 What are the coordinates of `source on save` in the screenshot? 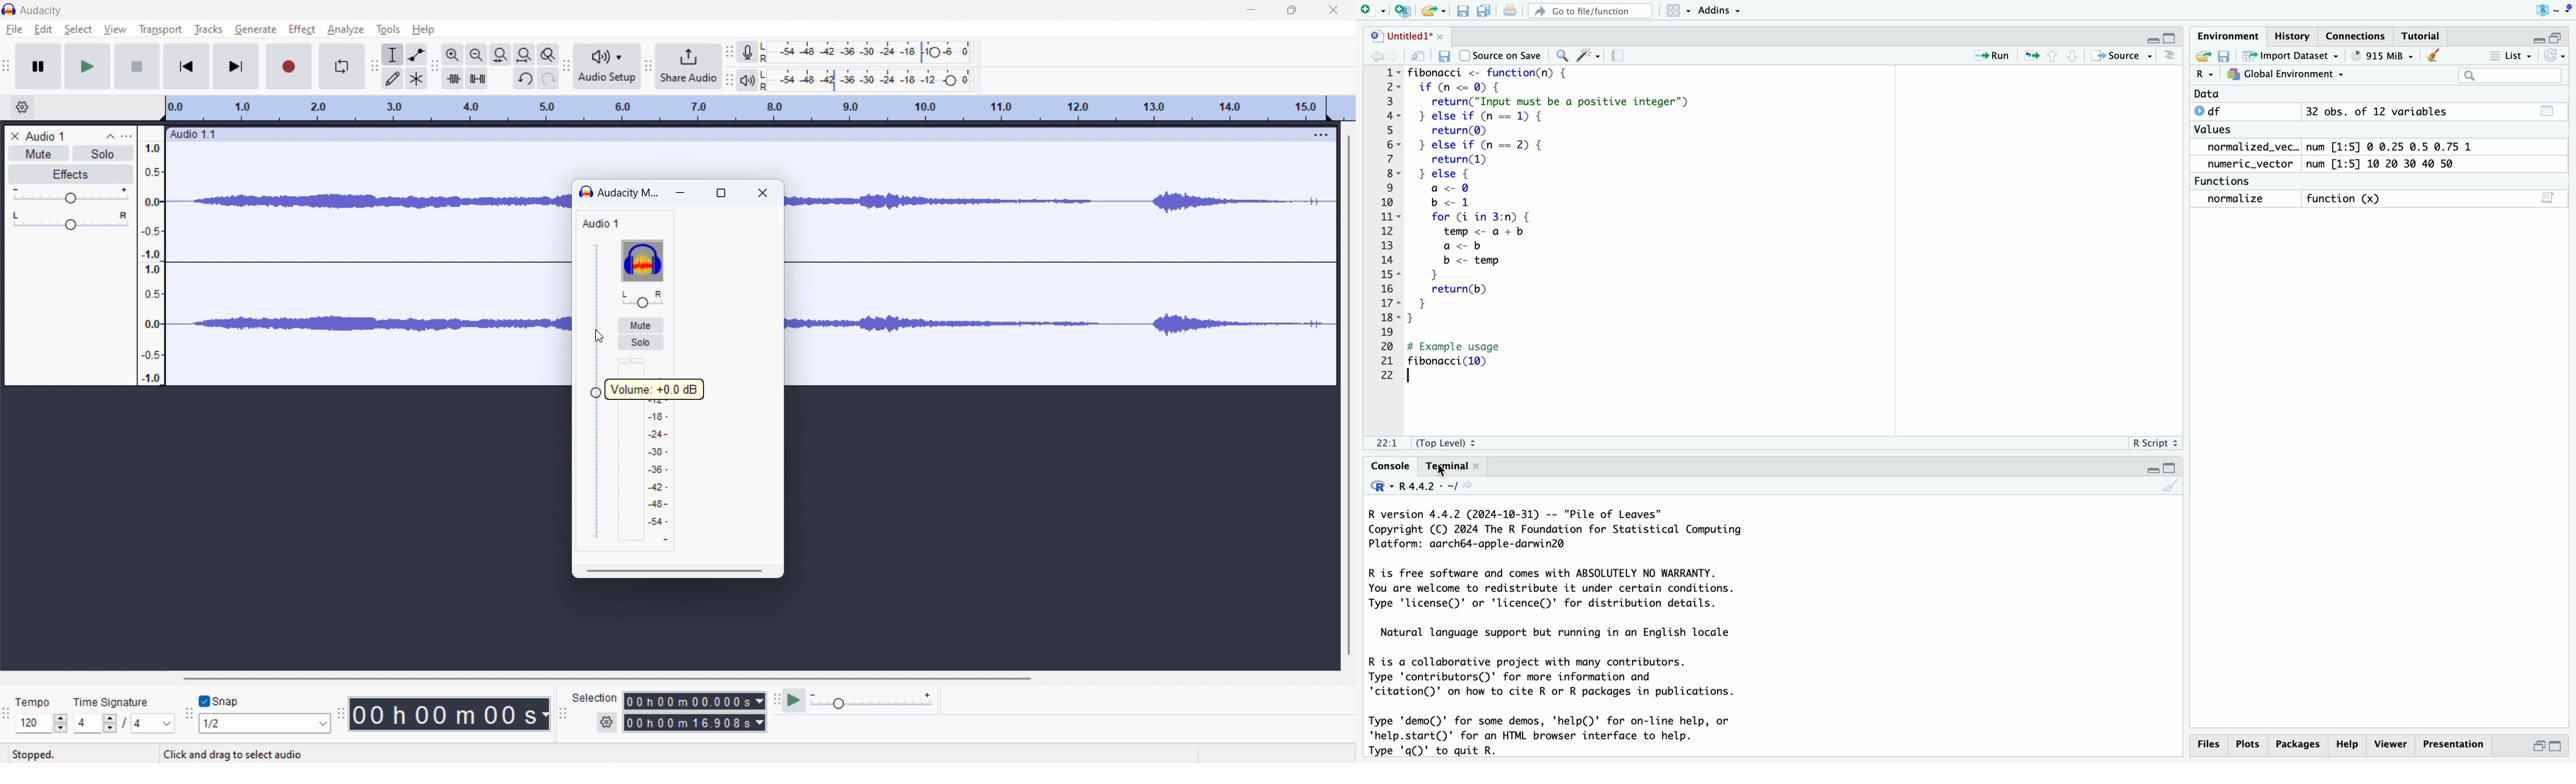 It's located at (1500, 56).